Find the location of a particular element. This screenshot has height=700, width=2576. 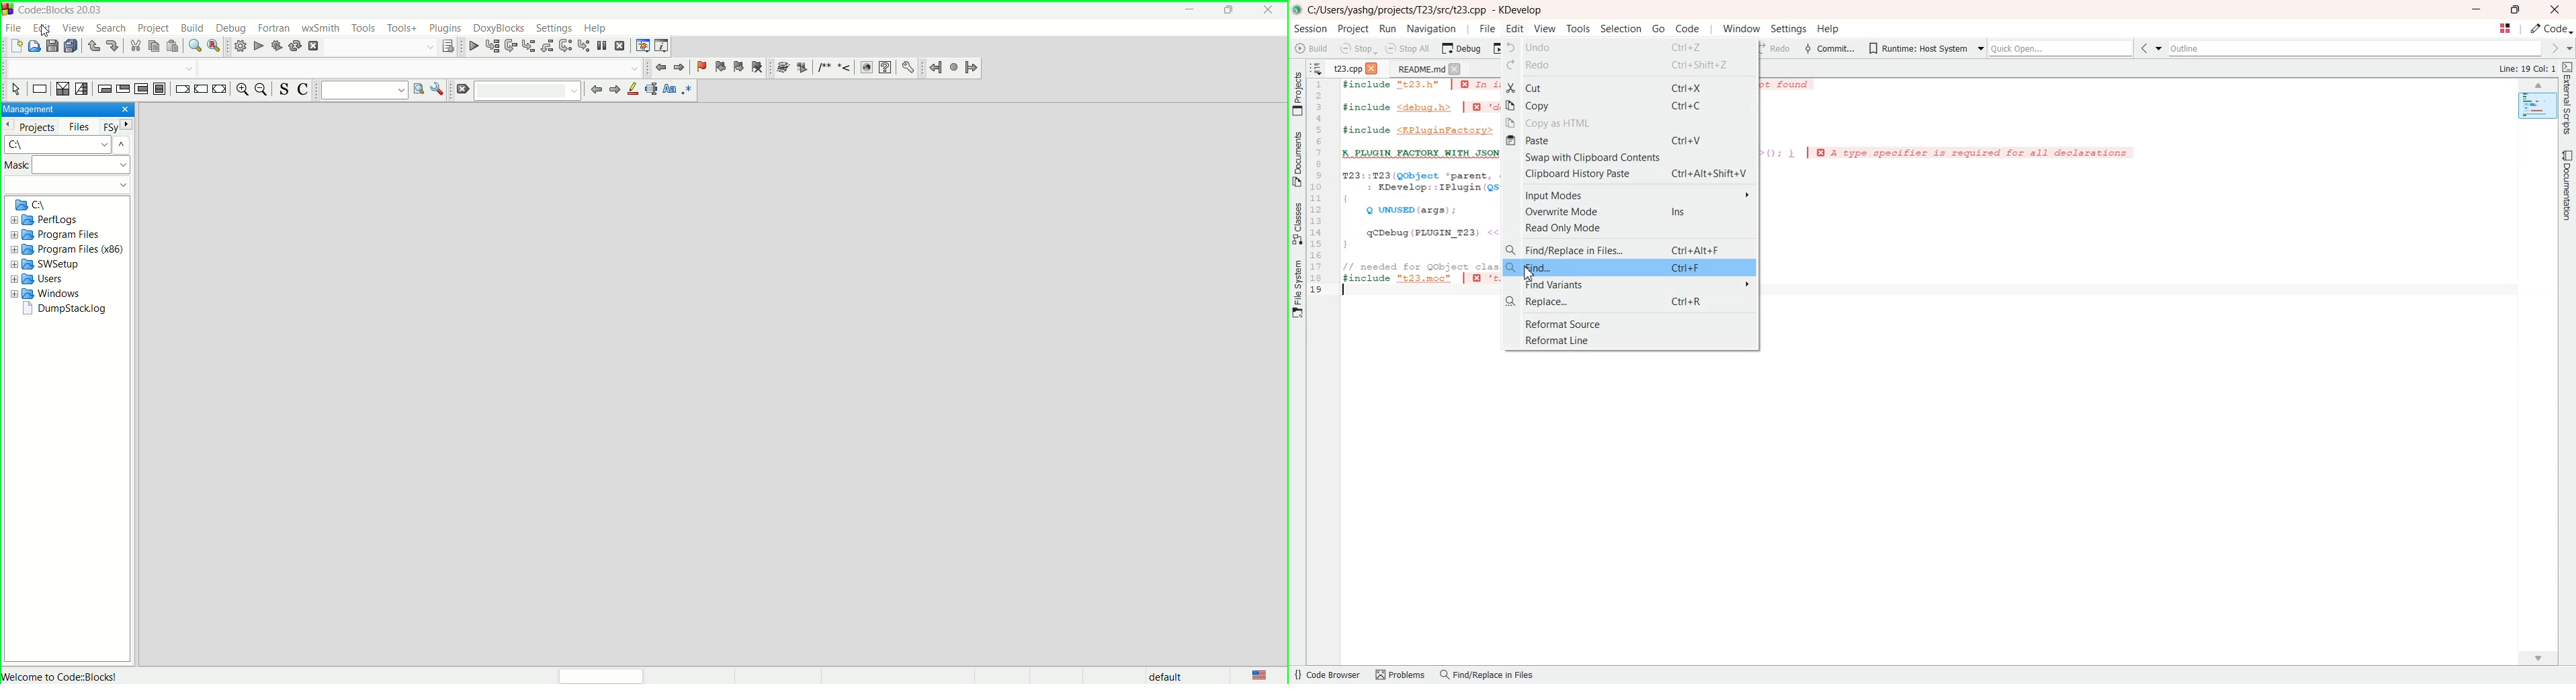

Runtime : Host System is located at coordinates (1916, 47).